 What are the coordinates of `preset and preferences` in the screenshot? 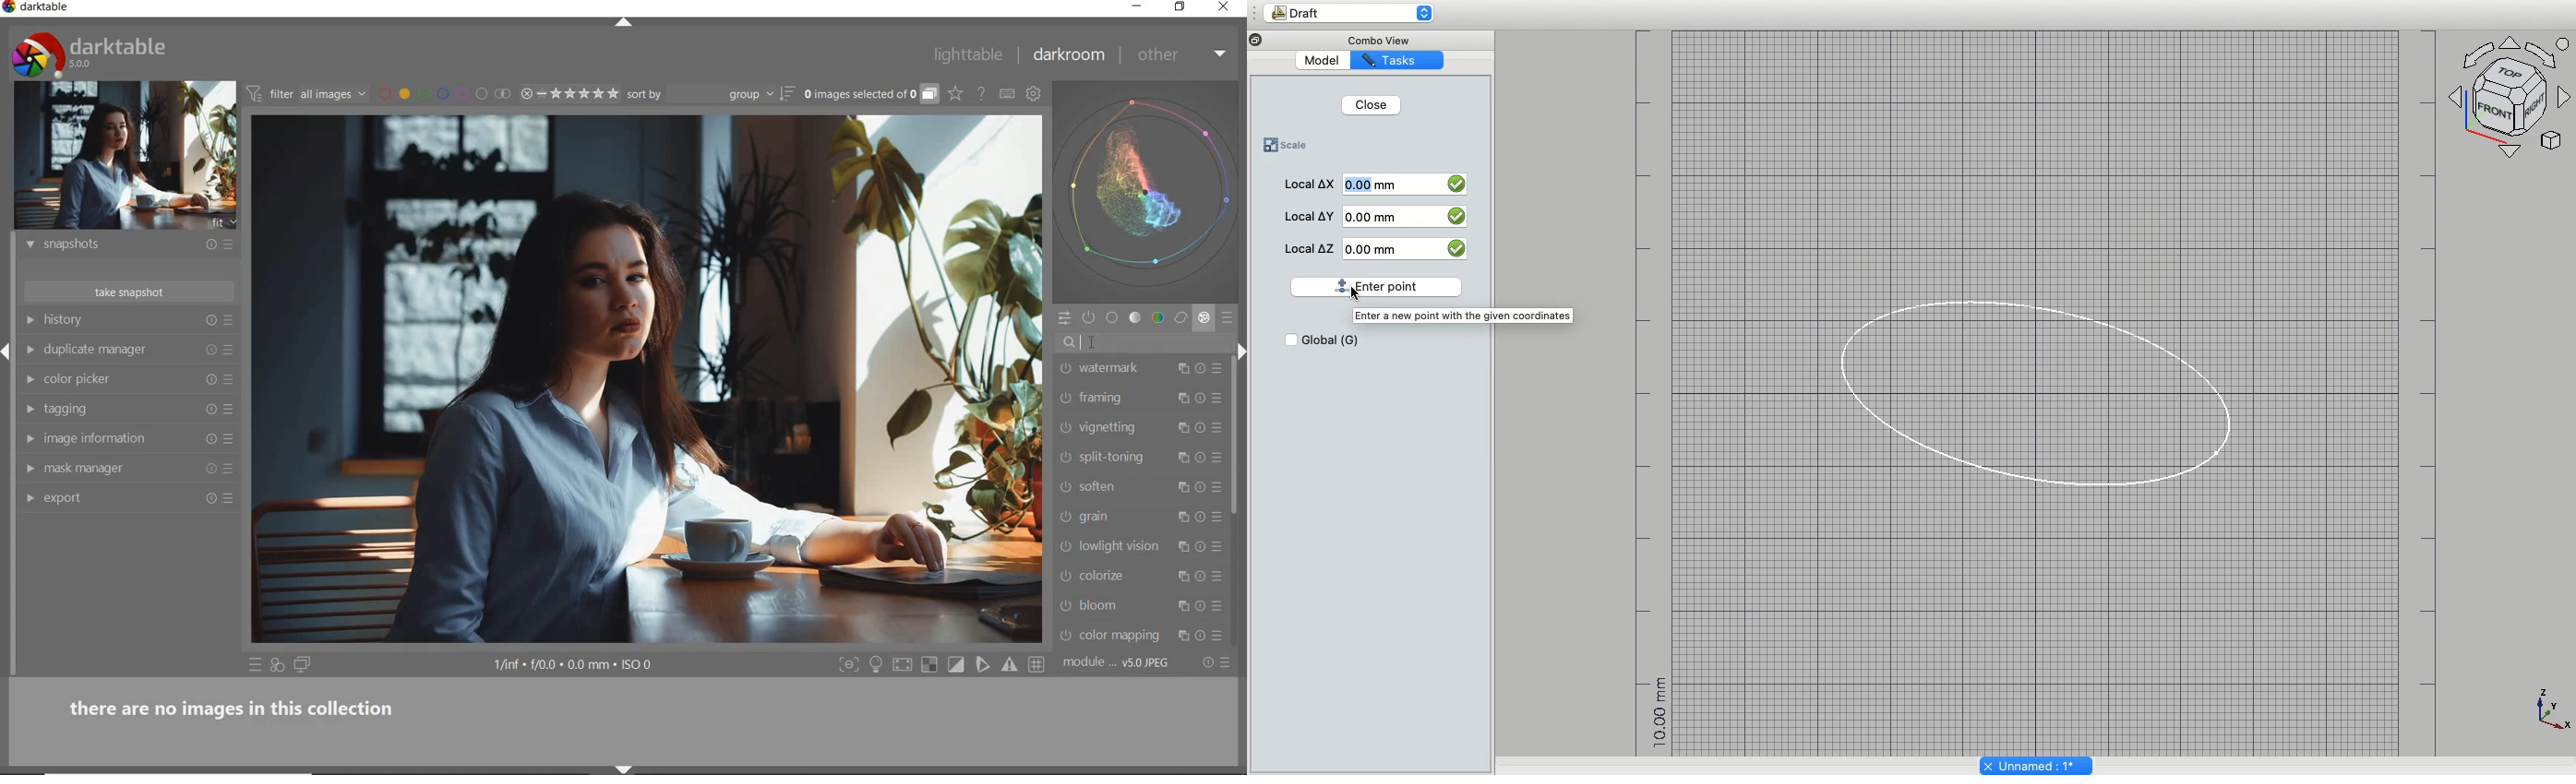 It's located at (232, 380).